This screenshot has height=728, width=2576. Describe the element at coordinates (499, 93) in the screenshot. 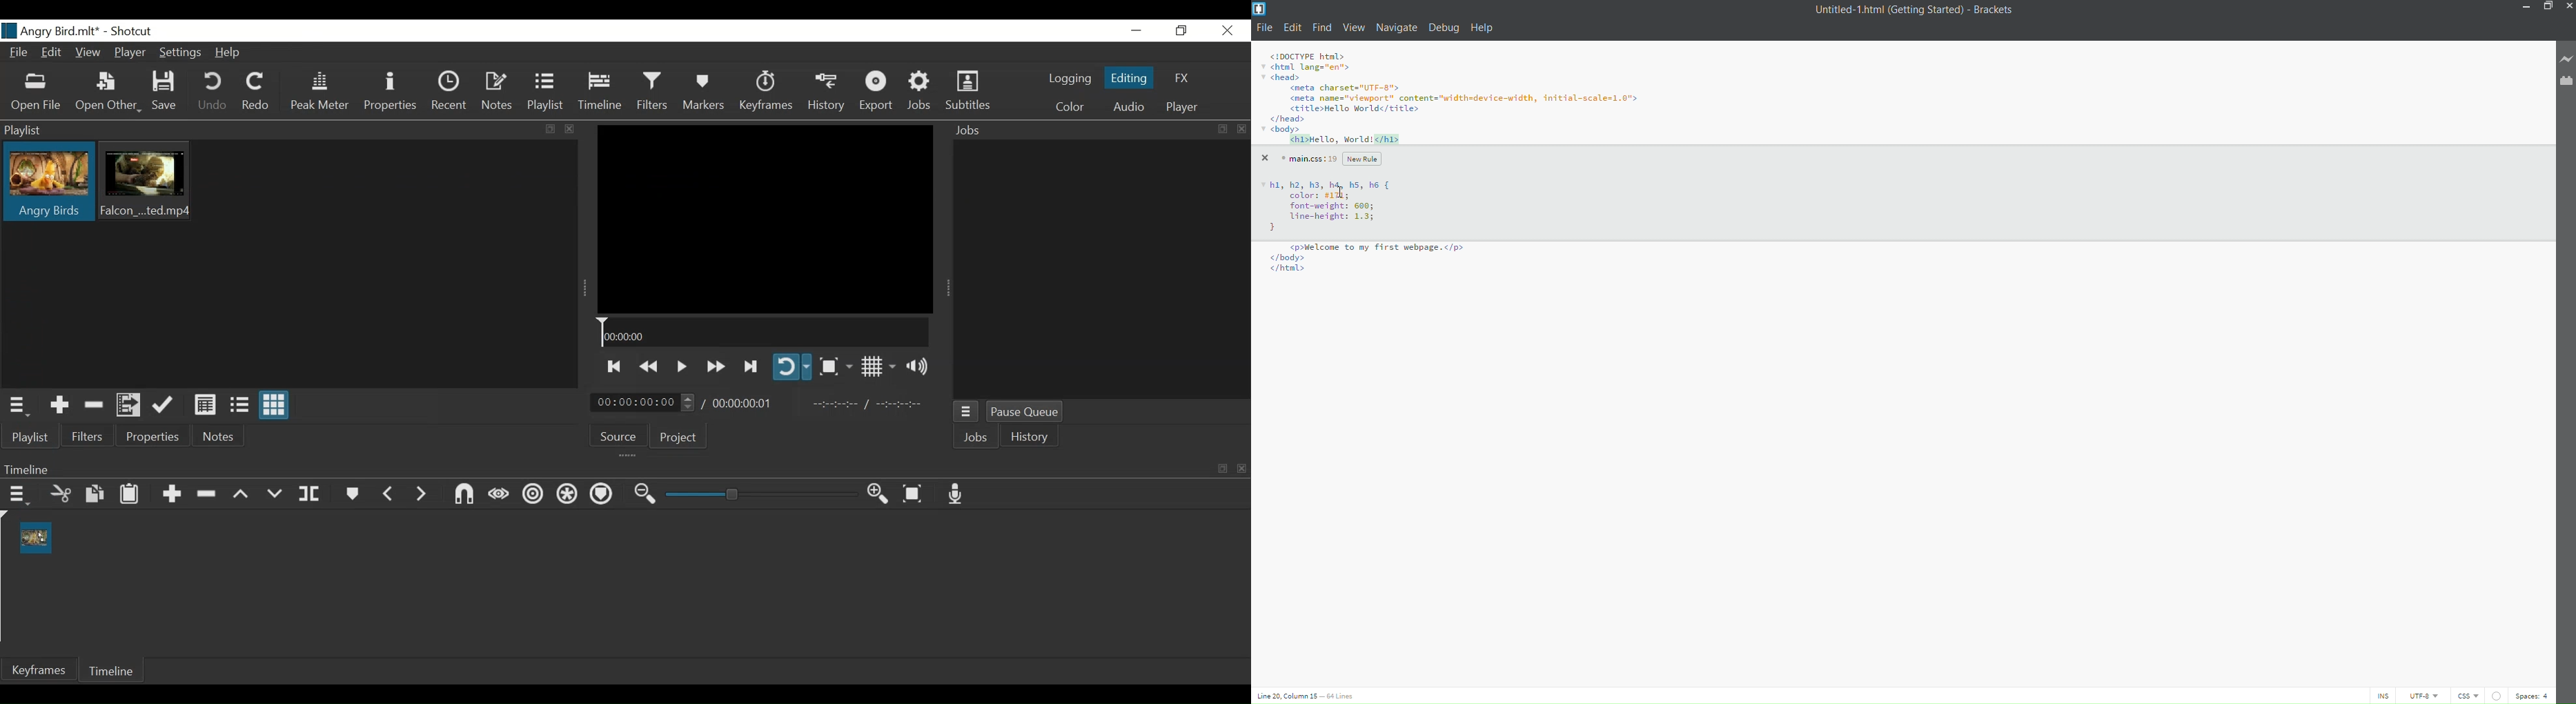

I see `Notes` at that location.